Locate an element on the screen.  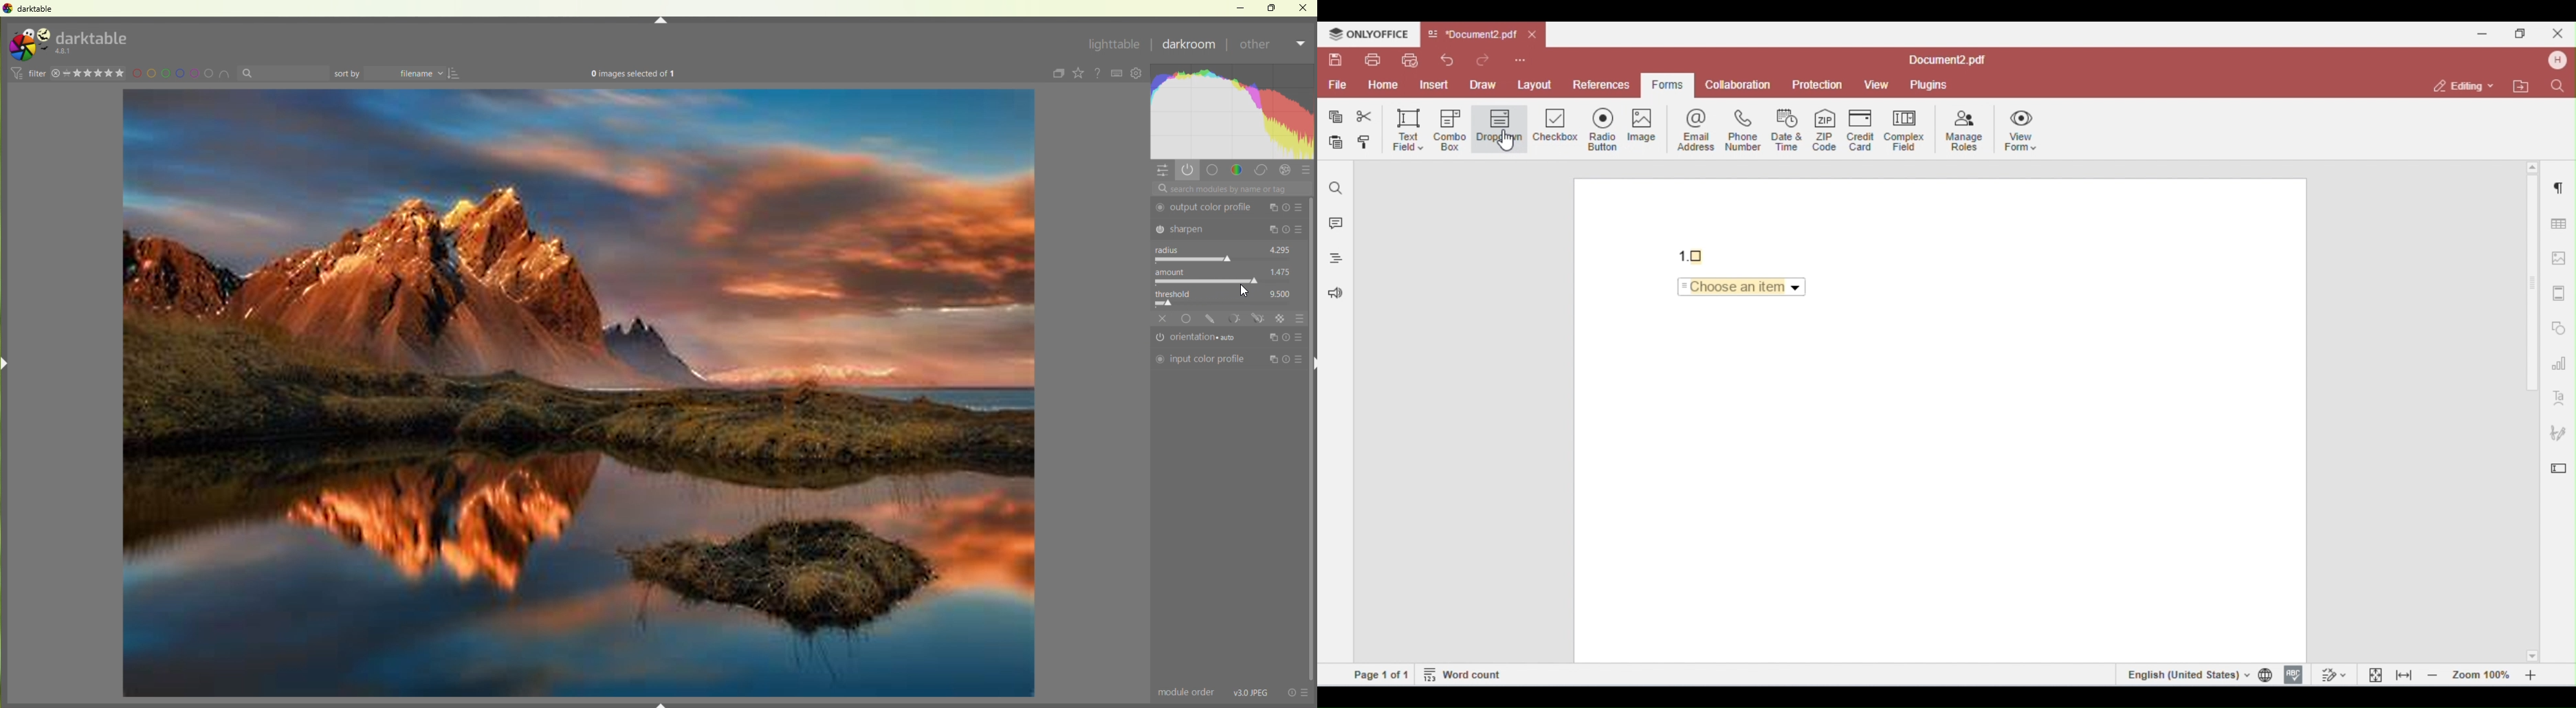
value is located at coordinates (1281, 292).